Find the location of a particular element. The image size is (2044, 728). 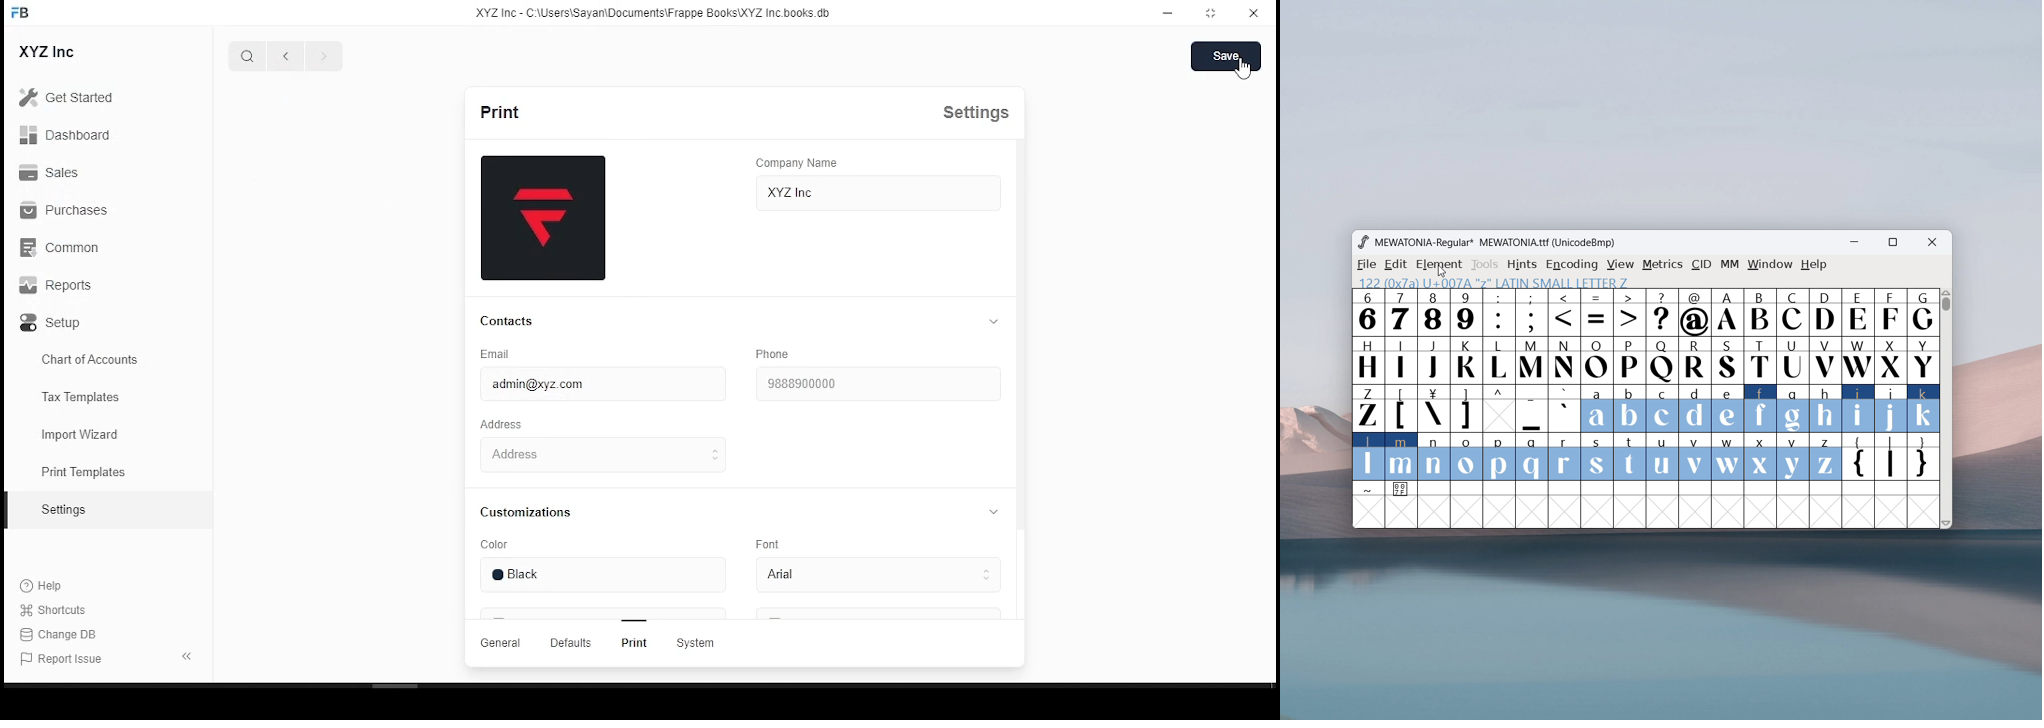

Vertical is located at coordinates (1947, 407).